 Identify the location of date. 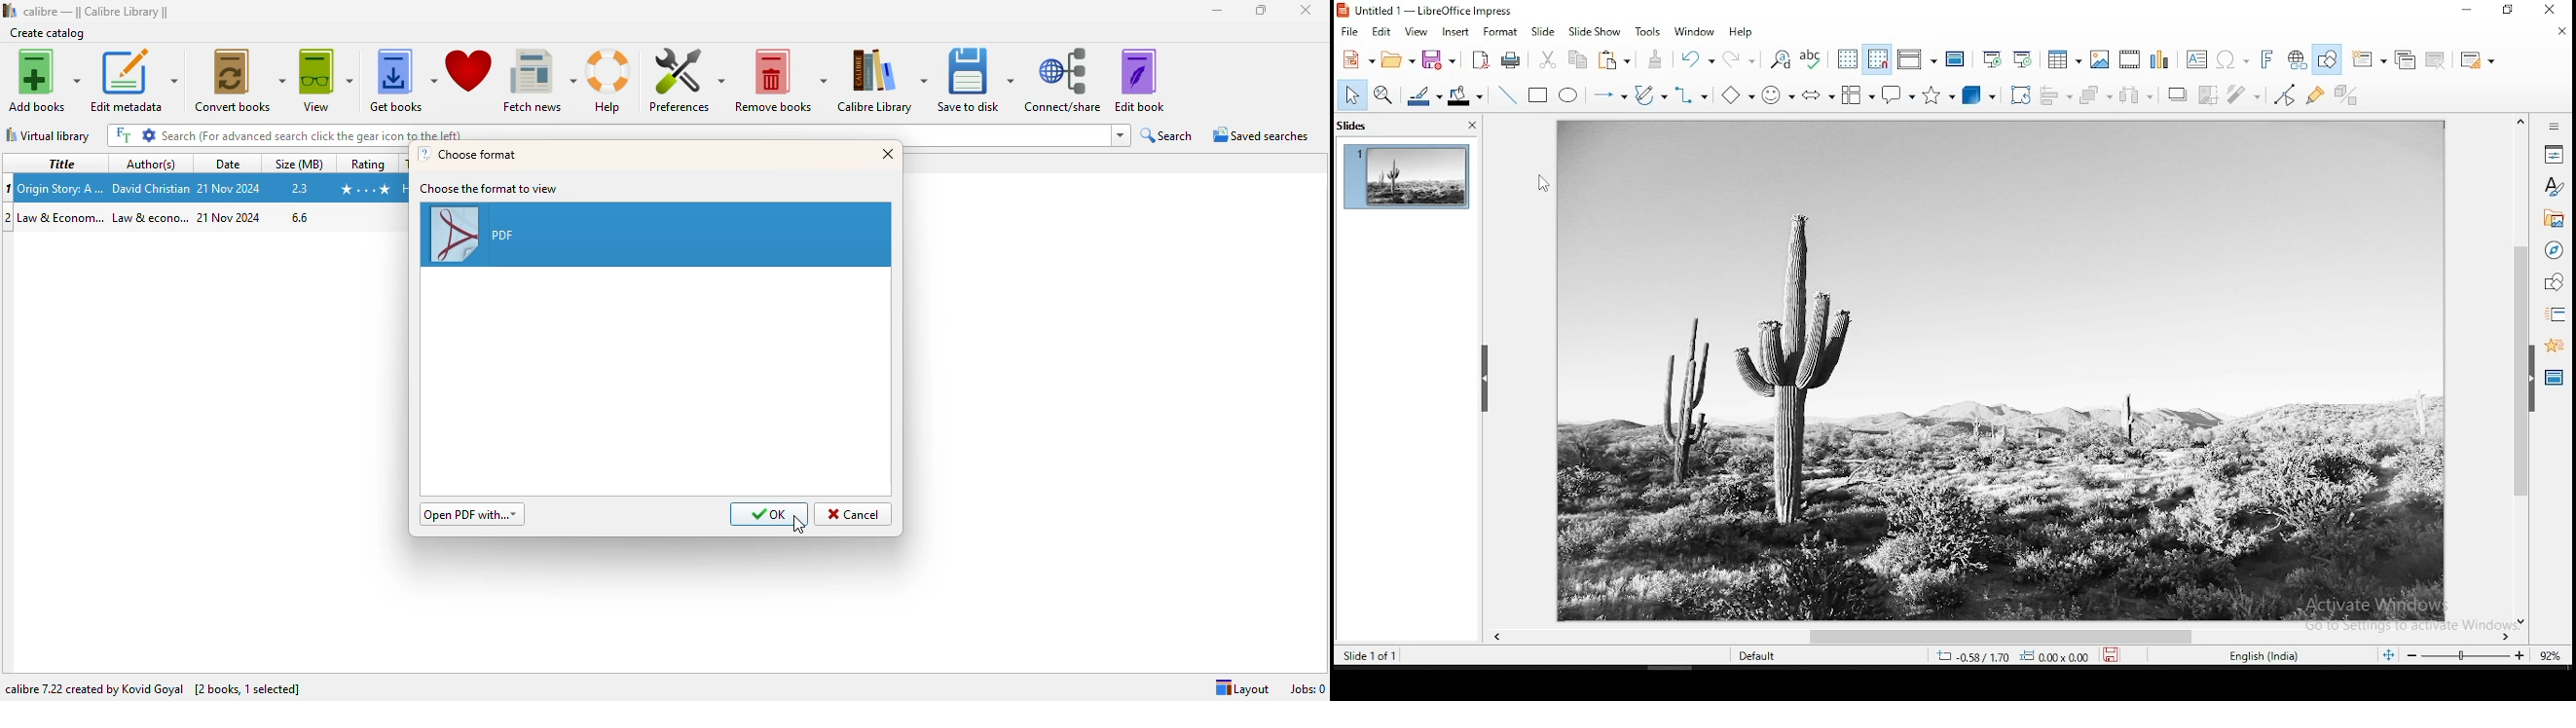
(231, 217).